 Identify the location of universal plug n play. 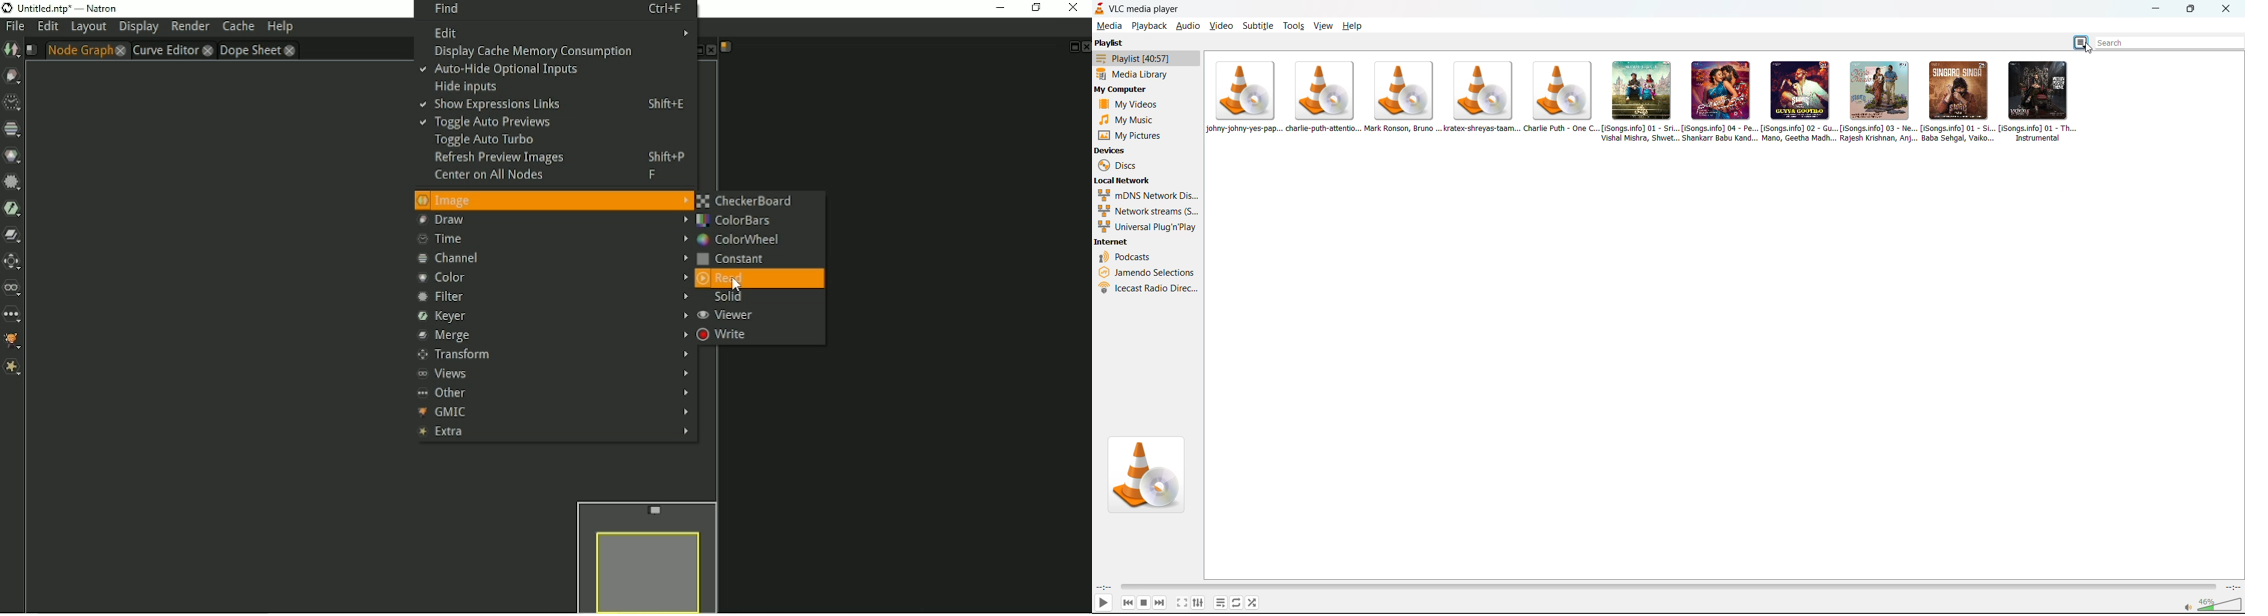
(1147, 228).